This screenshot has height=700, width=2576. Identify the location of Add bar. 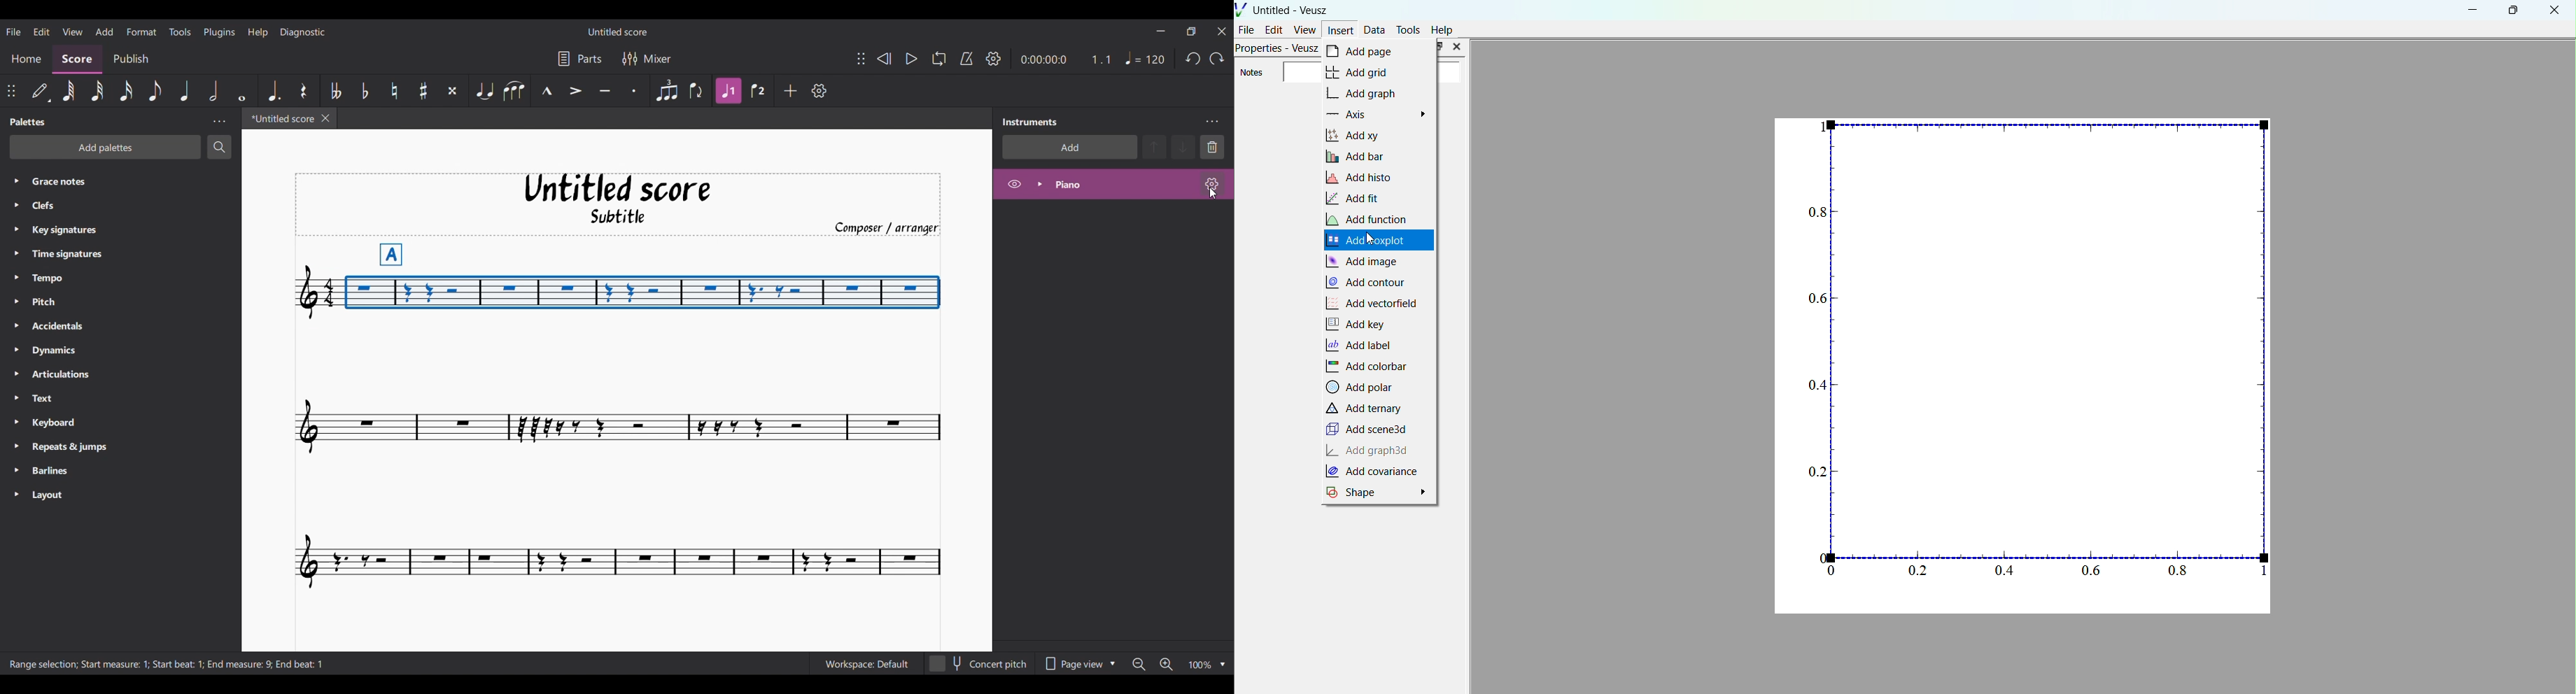
(1360, 155).